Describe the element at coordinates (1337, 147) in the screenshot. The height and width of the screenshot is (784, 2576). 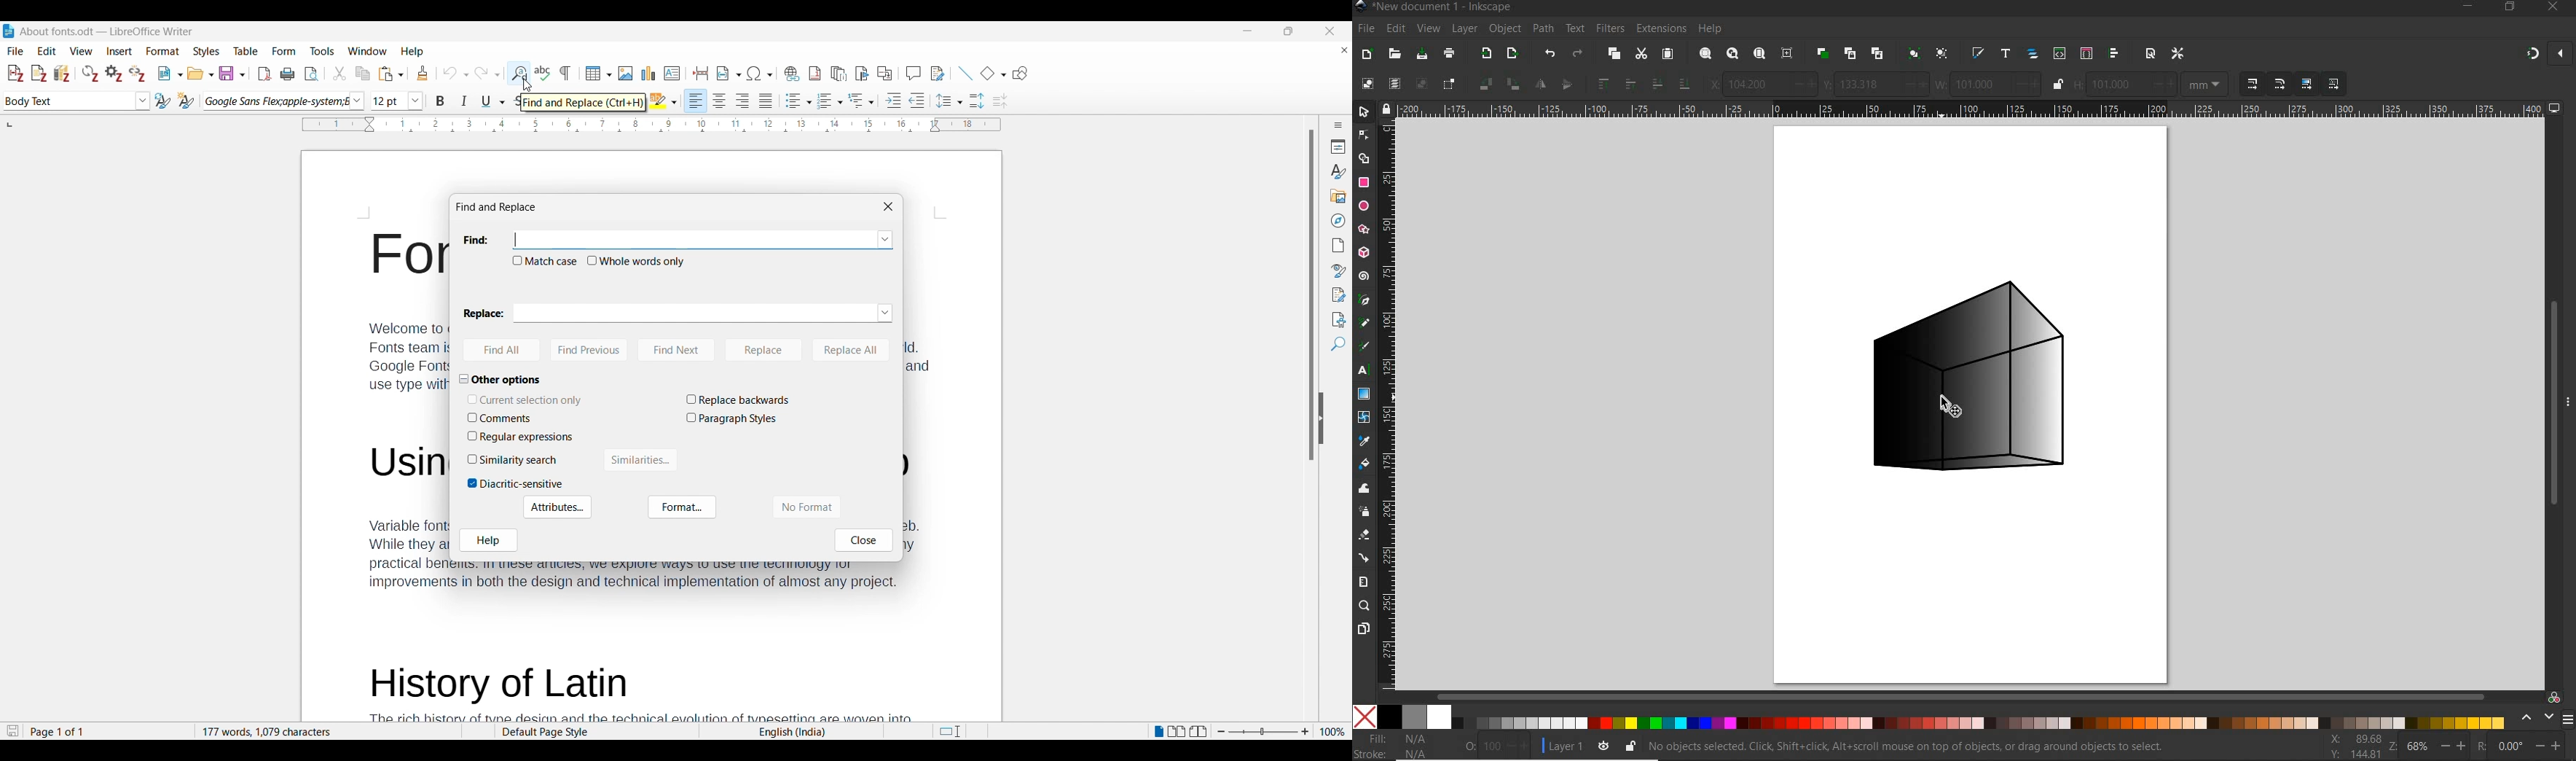
I see `Properties ` at that location.